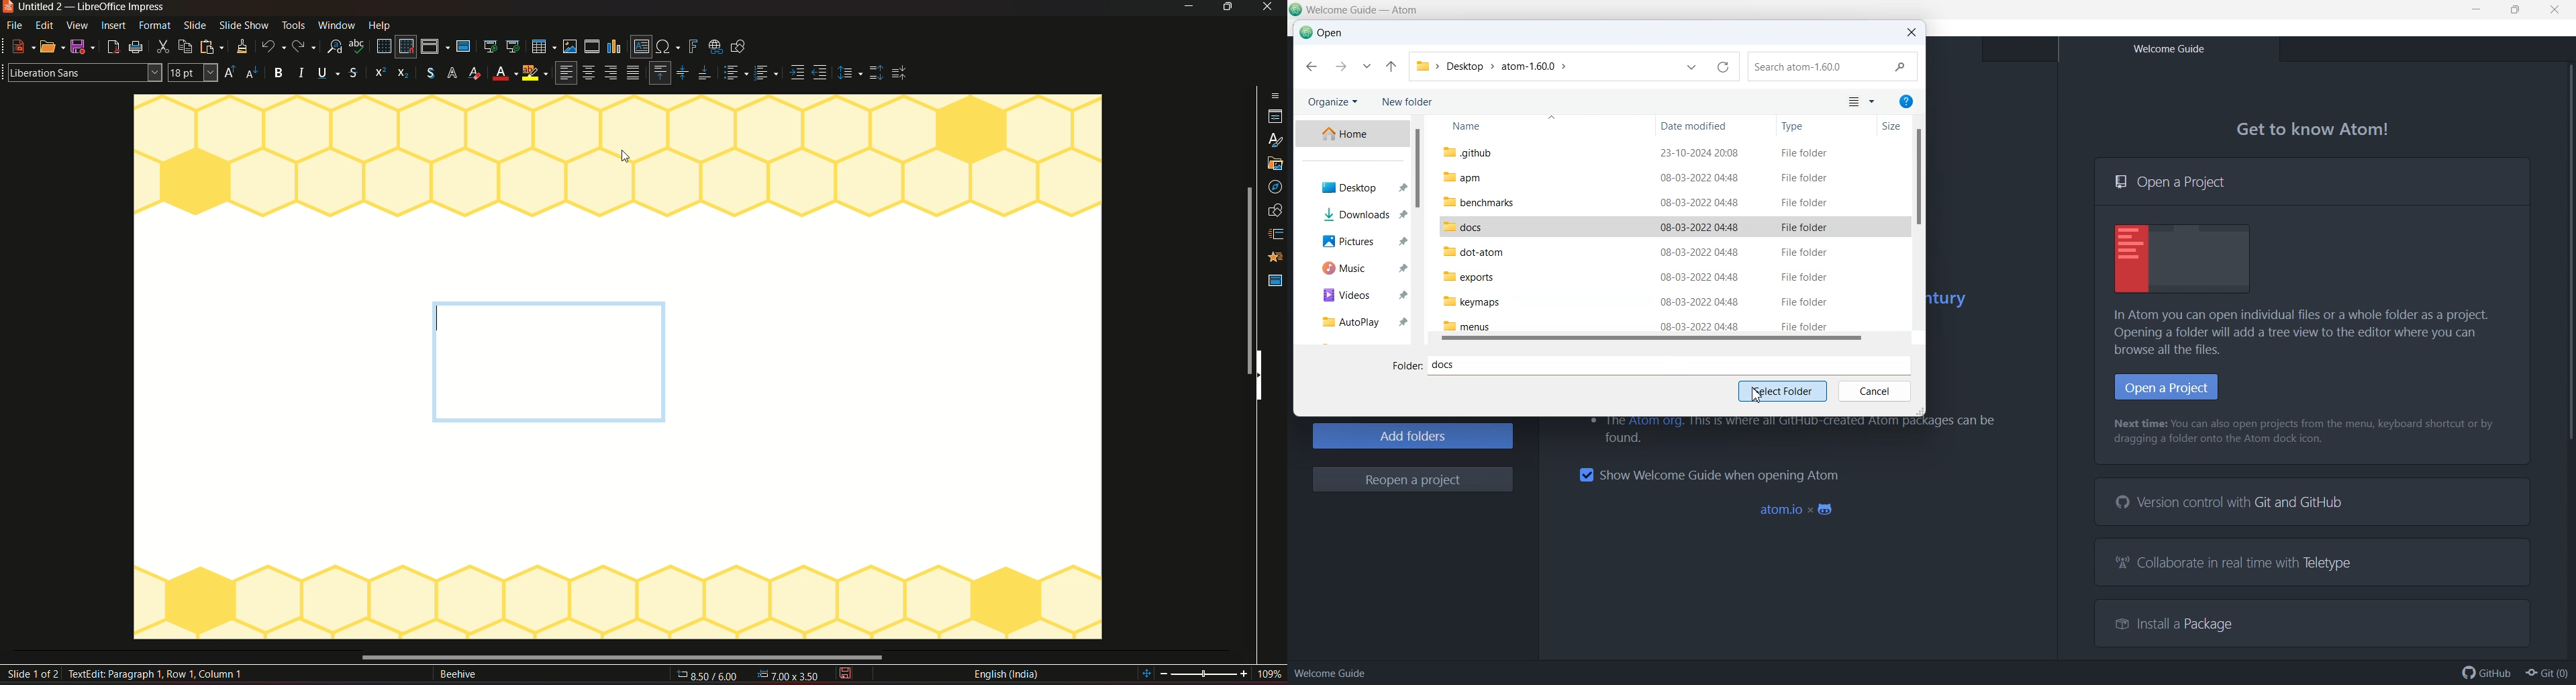 The height and width of the screenshot is (700, 2576). What do you see at coordinates (17, 26) in the screenshot?
I see `file` at bounding box center [17, 26].